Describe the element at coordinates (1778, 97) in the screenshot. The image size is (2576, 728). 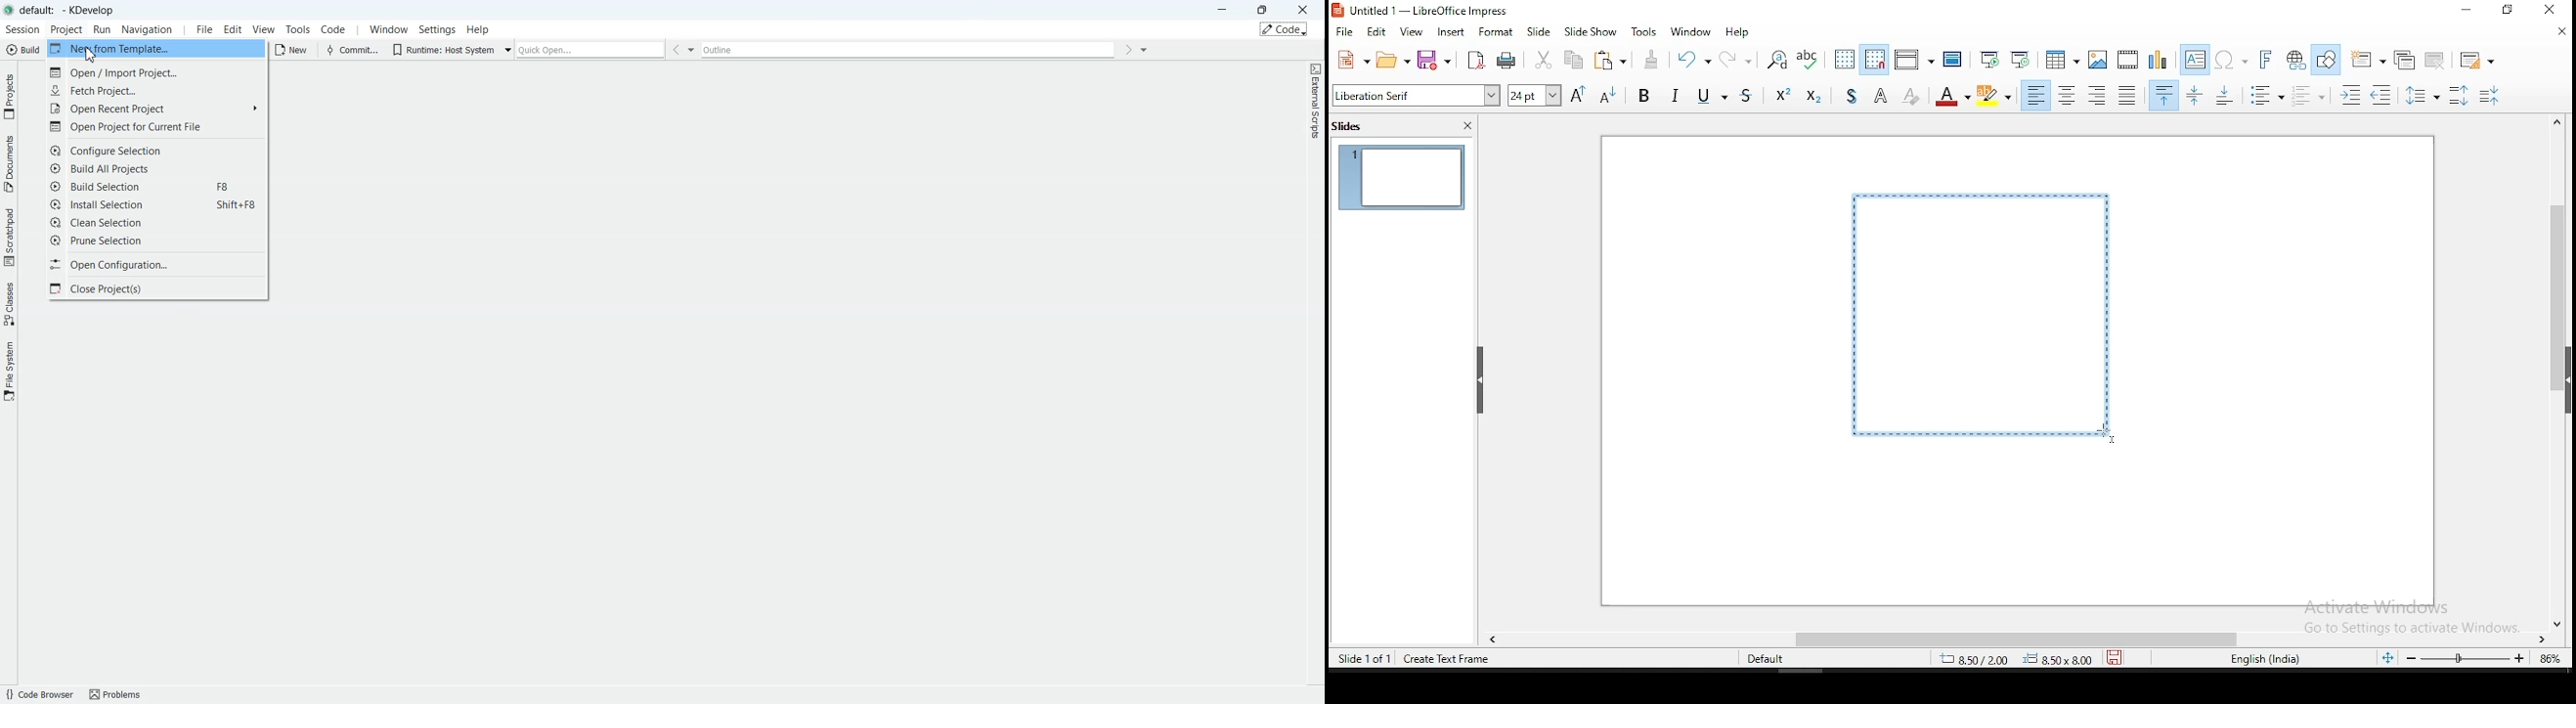
I see `supercript` at that location.